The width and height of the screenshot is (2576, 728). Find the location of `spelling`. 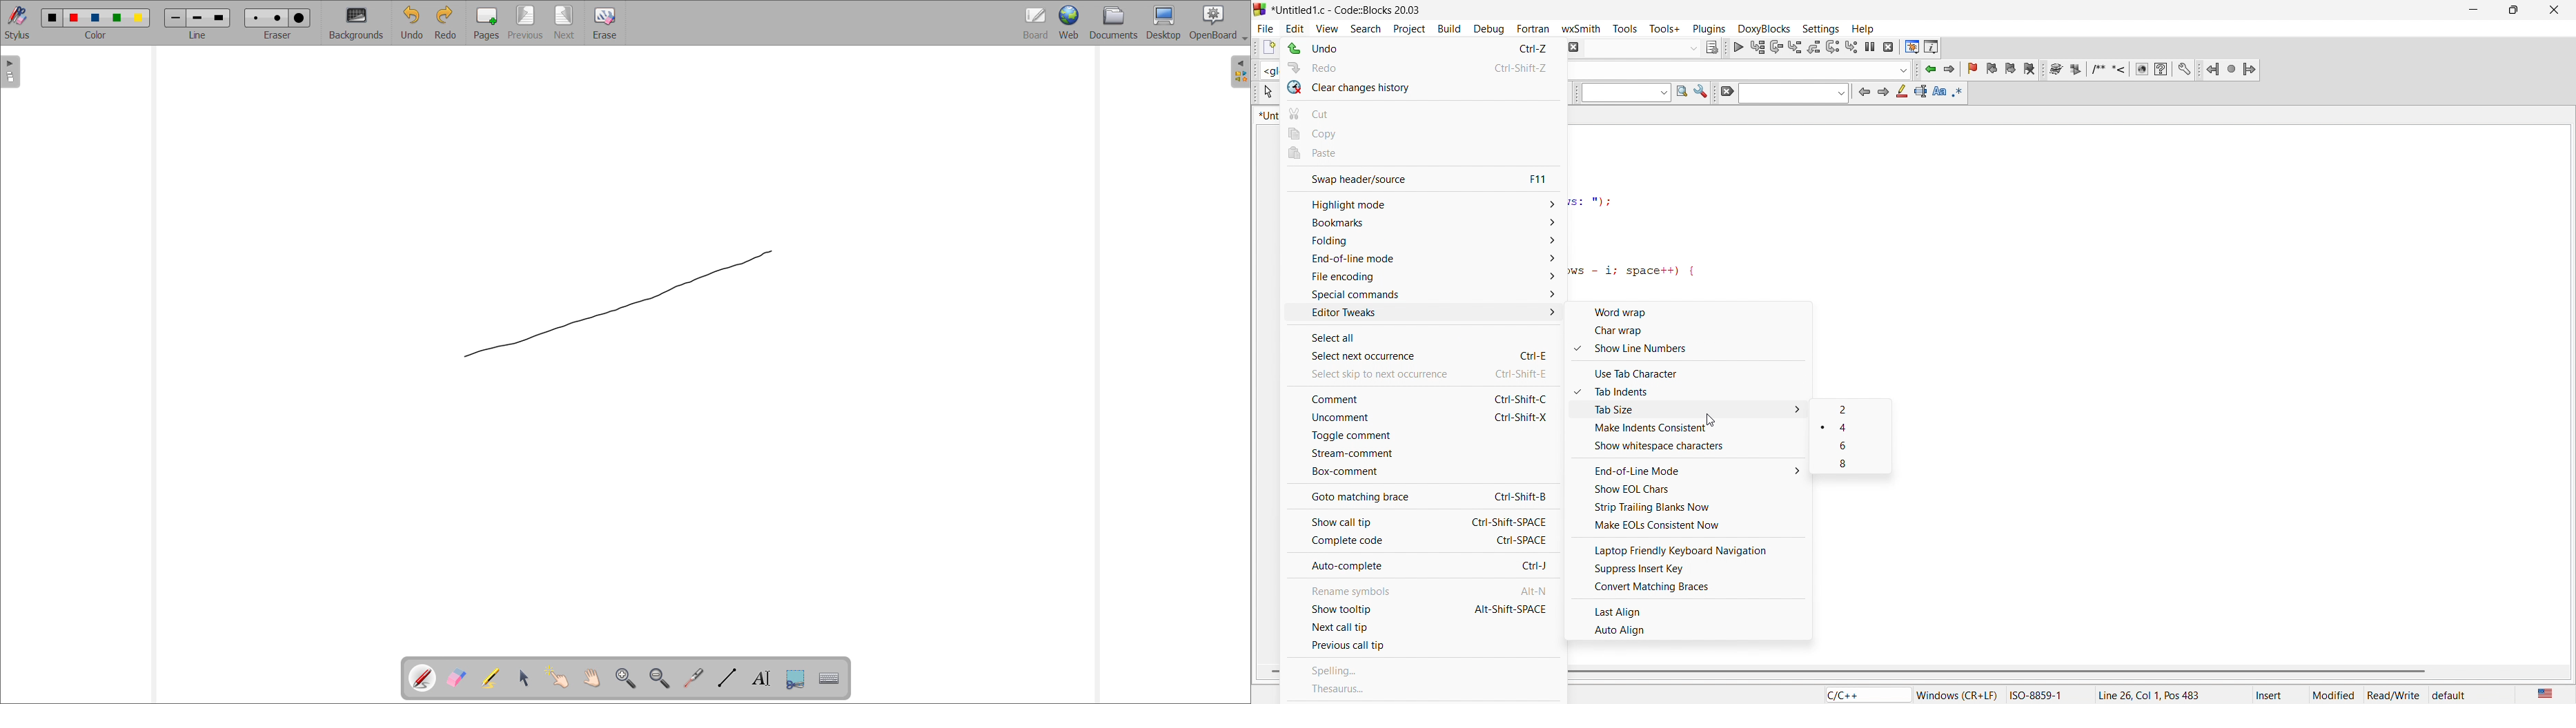

spelling is located at coordinates (1425, 666).